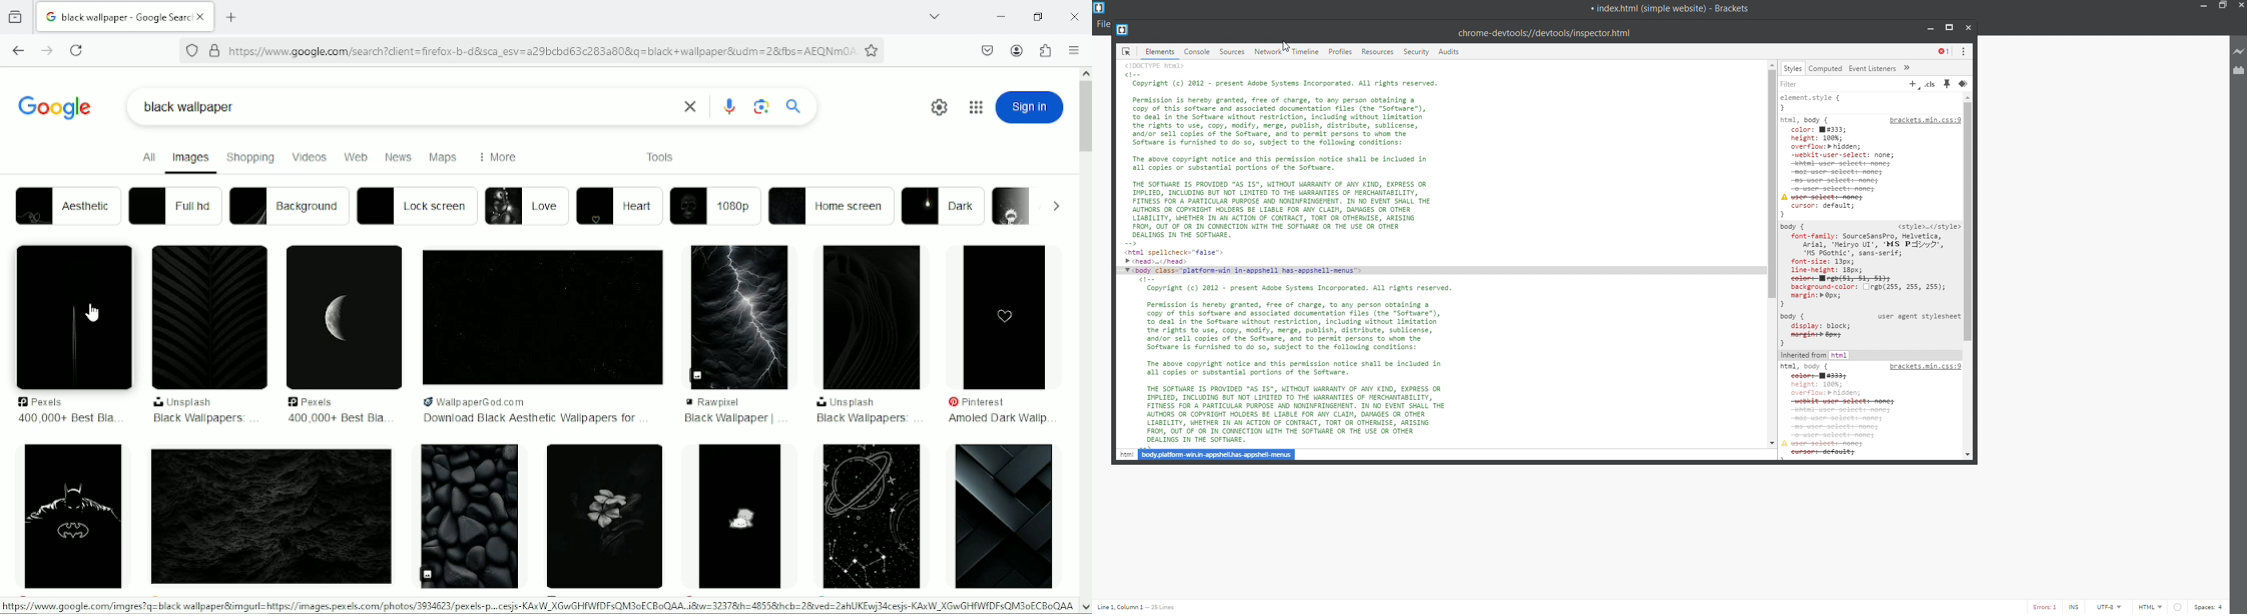 This screenshot has width=2268, height=616. Describe the element at coordinates (934, 17) in the screenshot. I see `list all tabs` at that location.